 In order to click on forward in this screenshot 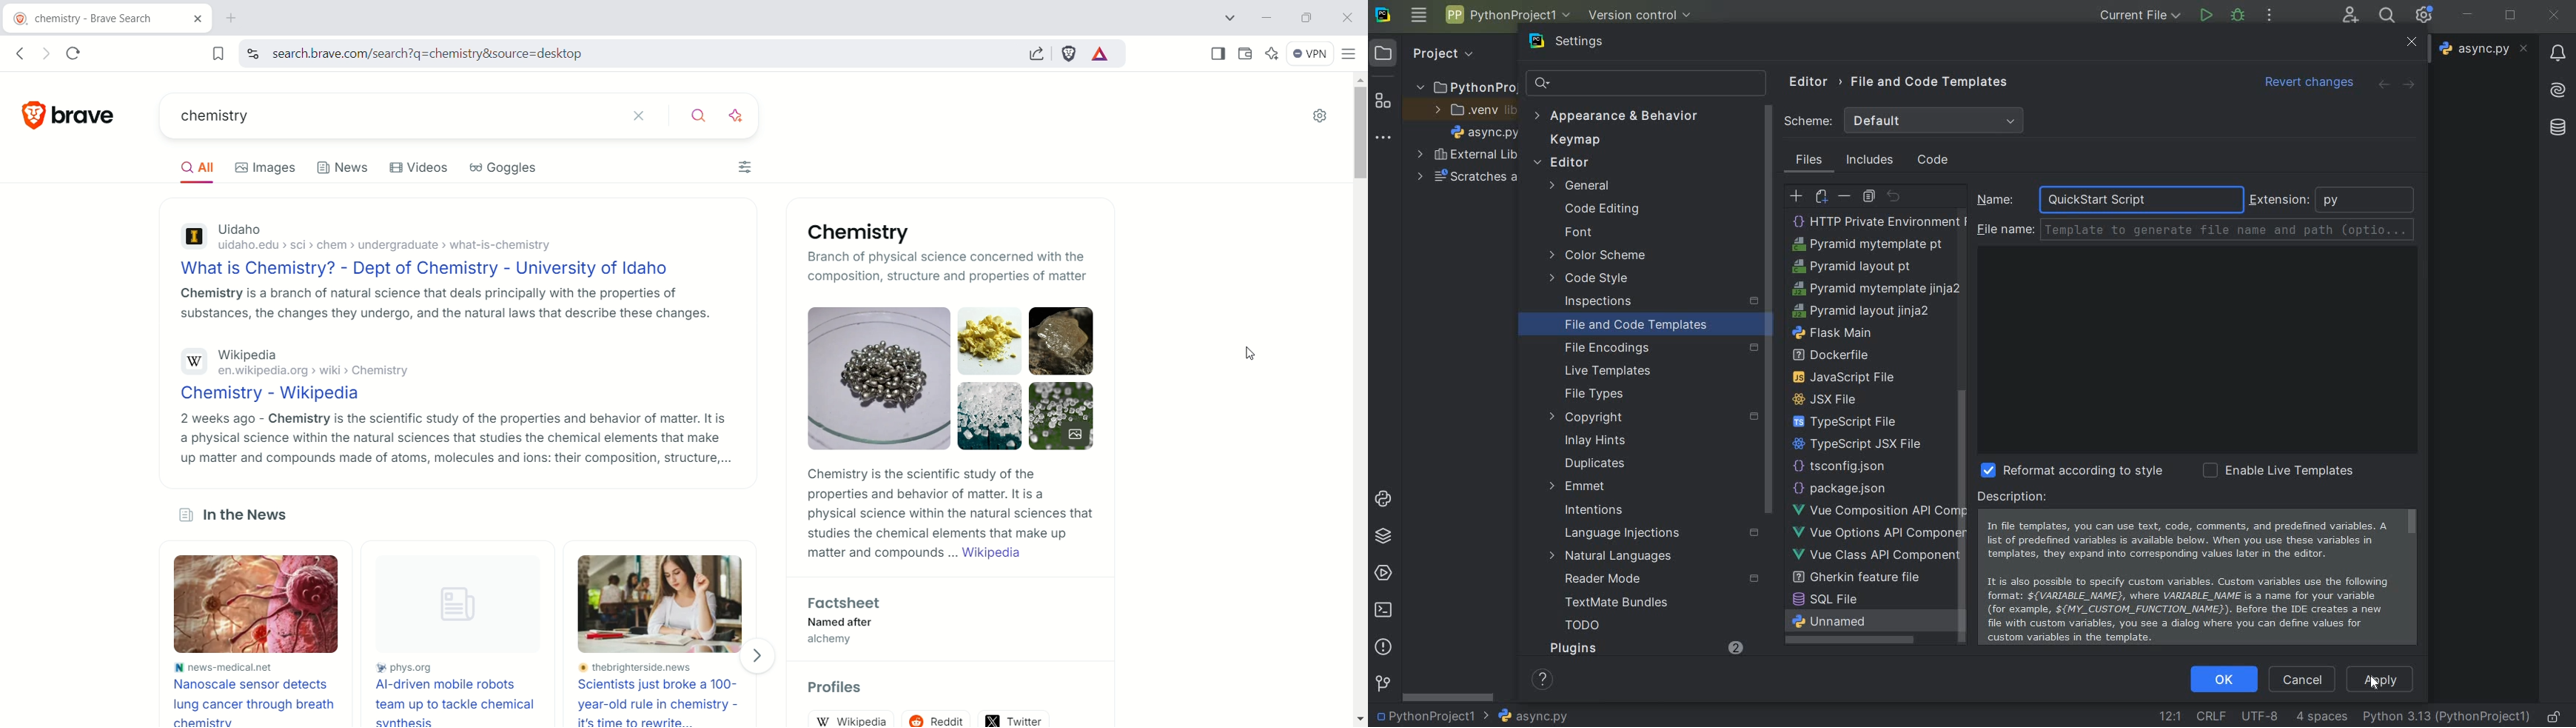, I will do `click(2409, 86)`.